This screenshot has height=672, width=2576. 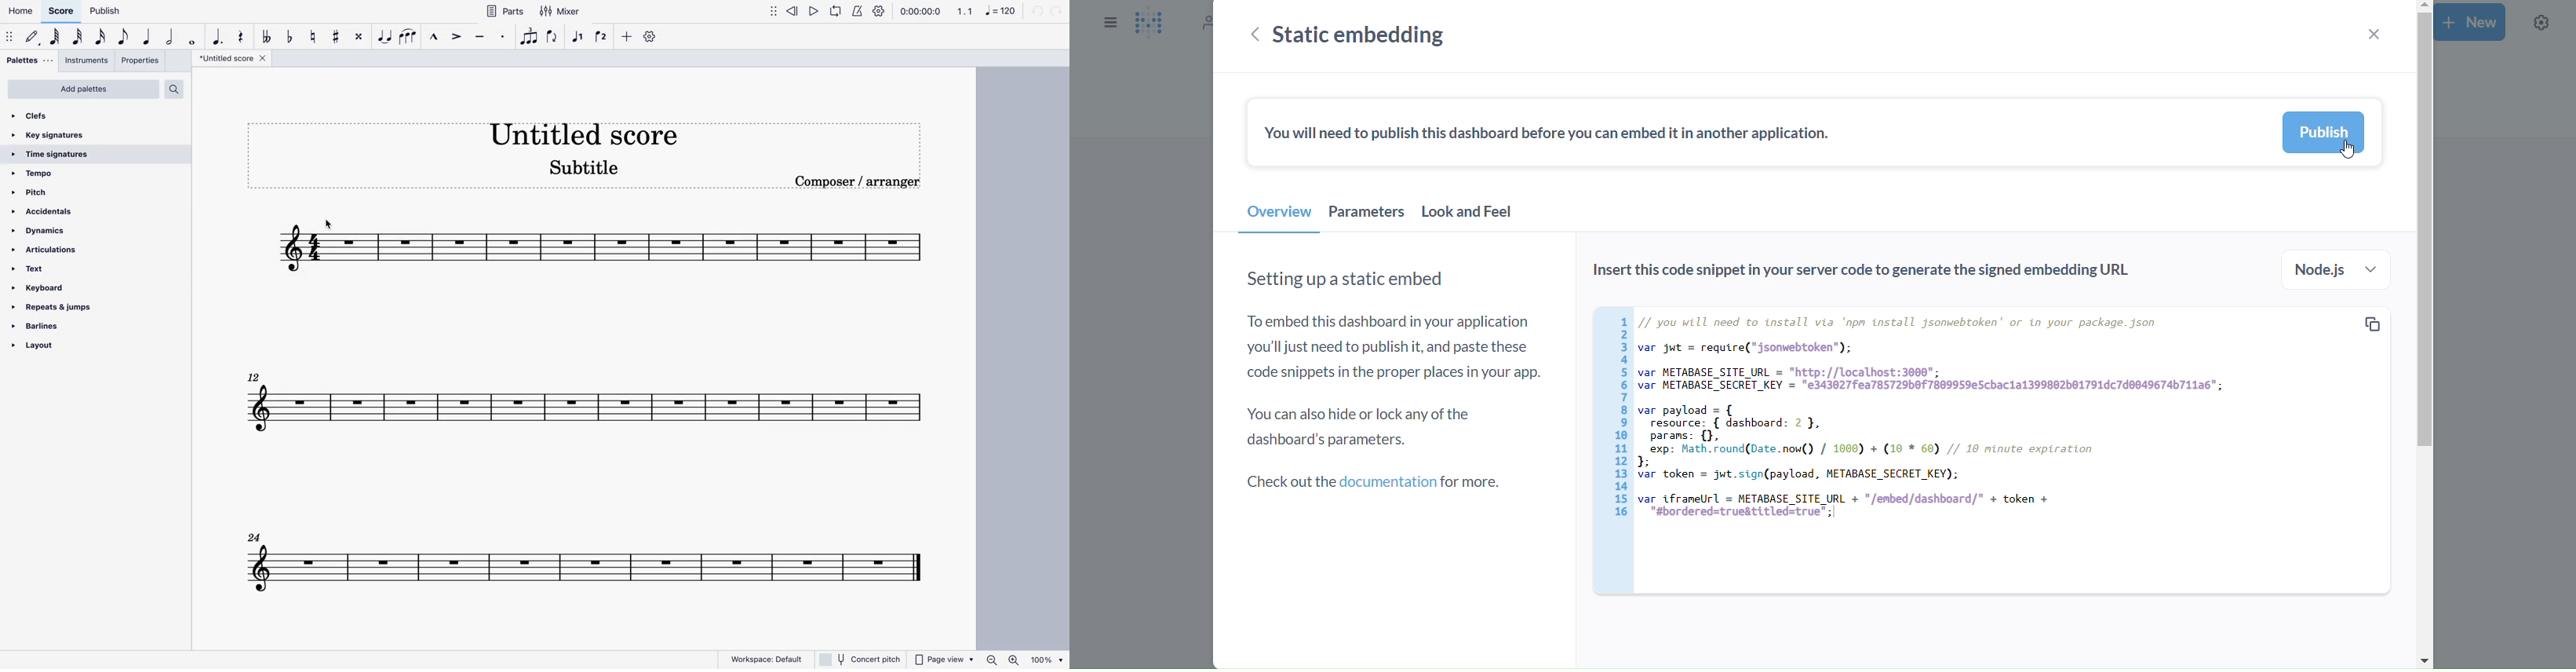 What do you see at coordinates (1367, 215) in the screenshot?
I see `parameters` at bounding box center [1367, 215].